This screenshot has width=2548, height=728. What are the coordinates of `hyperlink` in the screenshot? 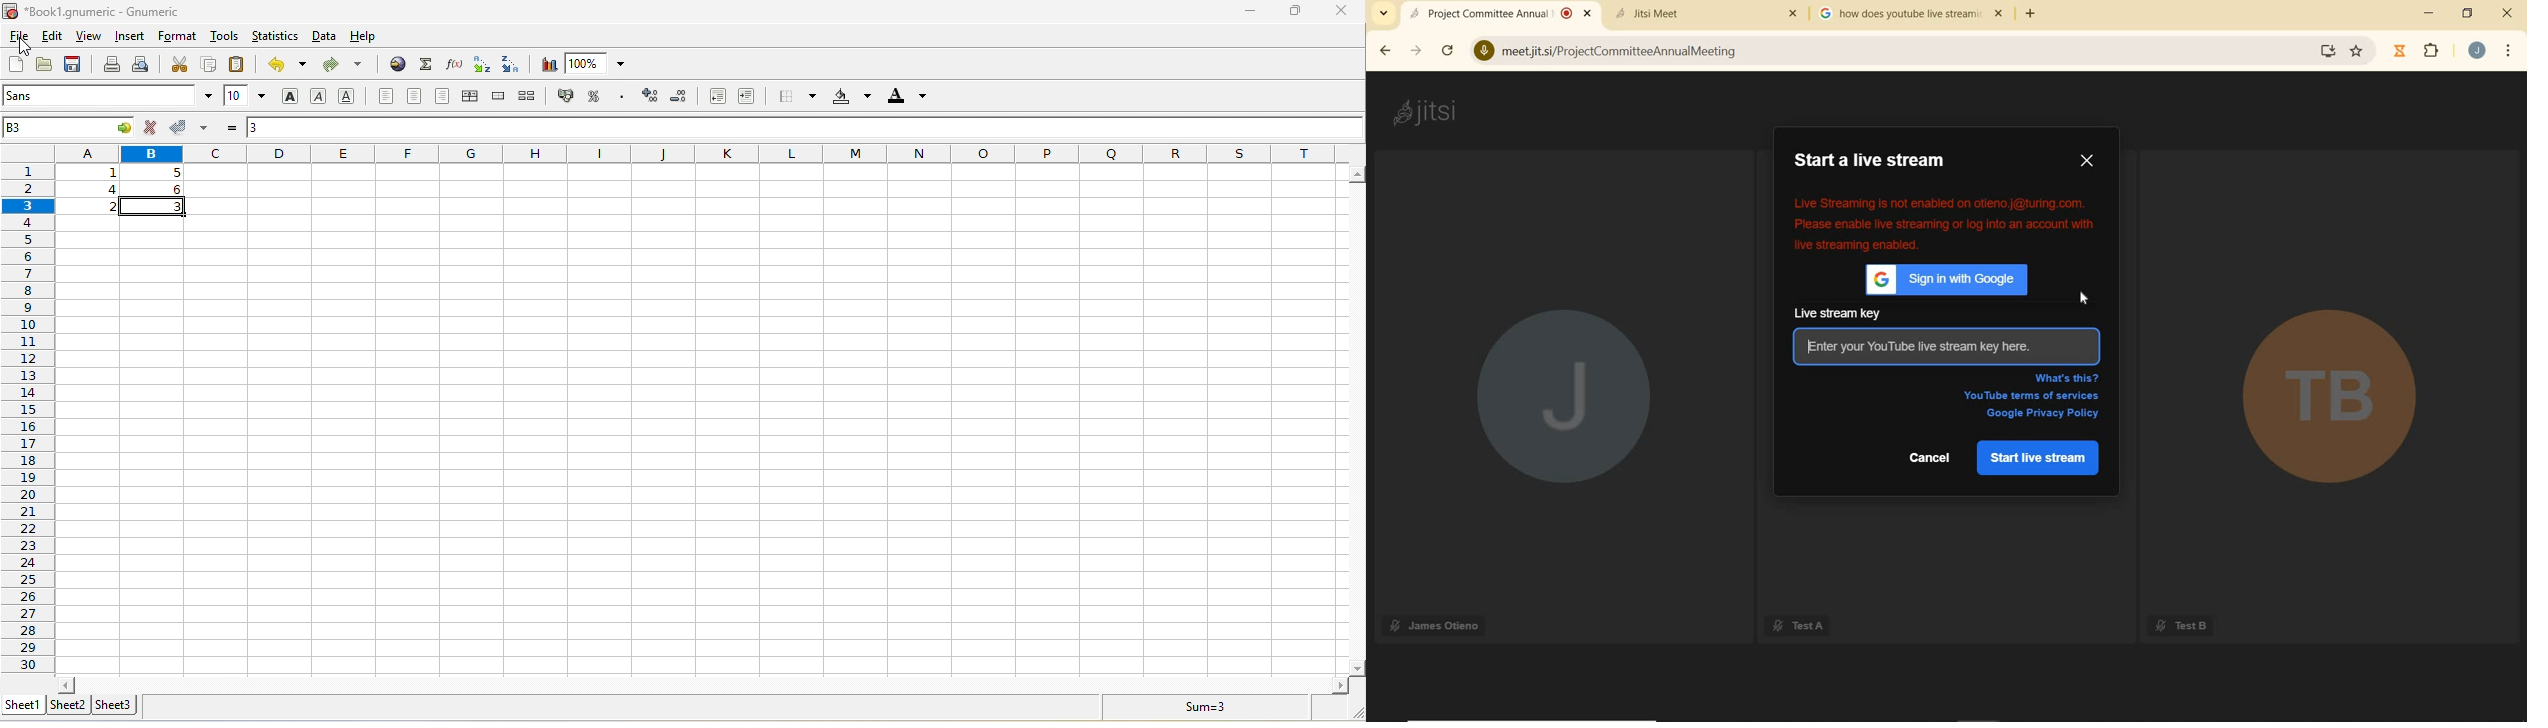 It's located at (398, 67).